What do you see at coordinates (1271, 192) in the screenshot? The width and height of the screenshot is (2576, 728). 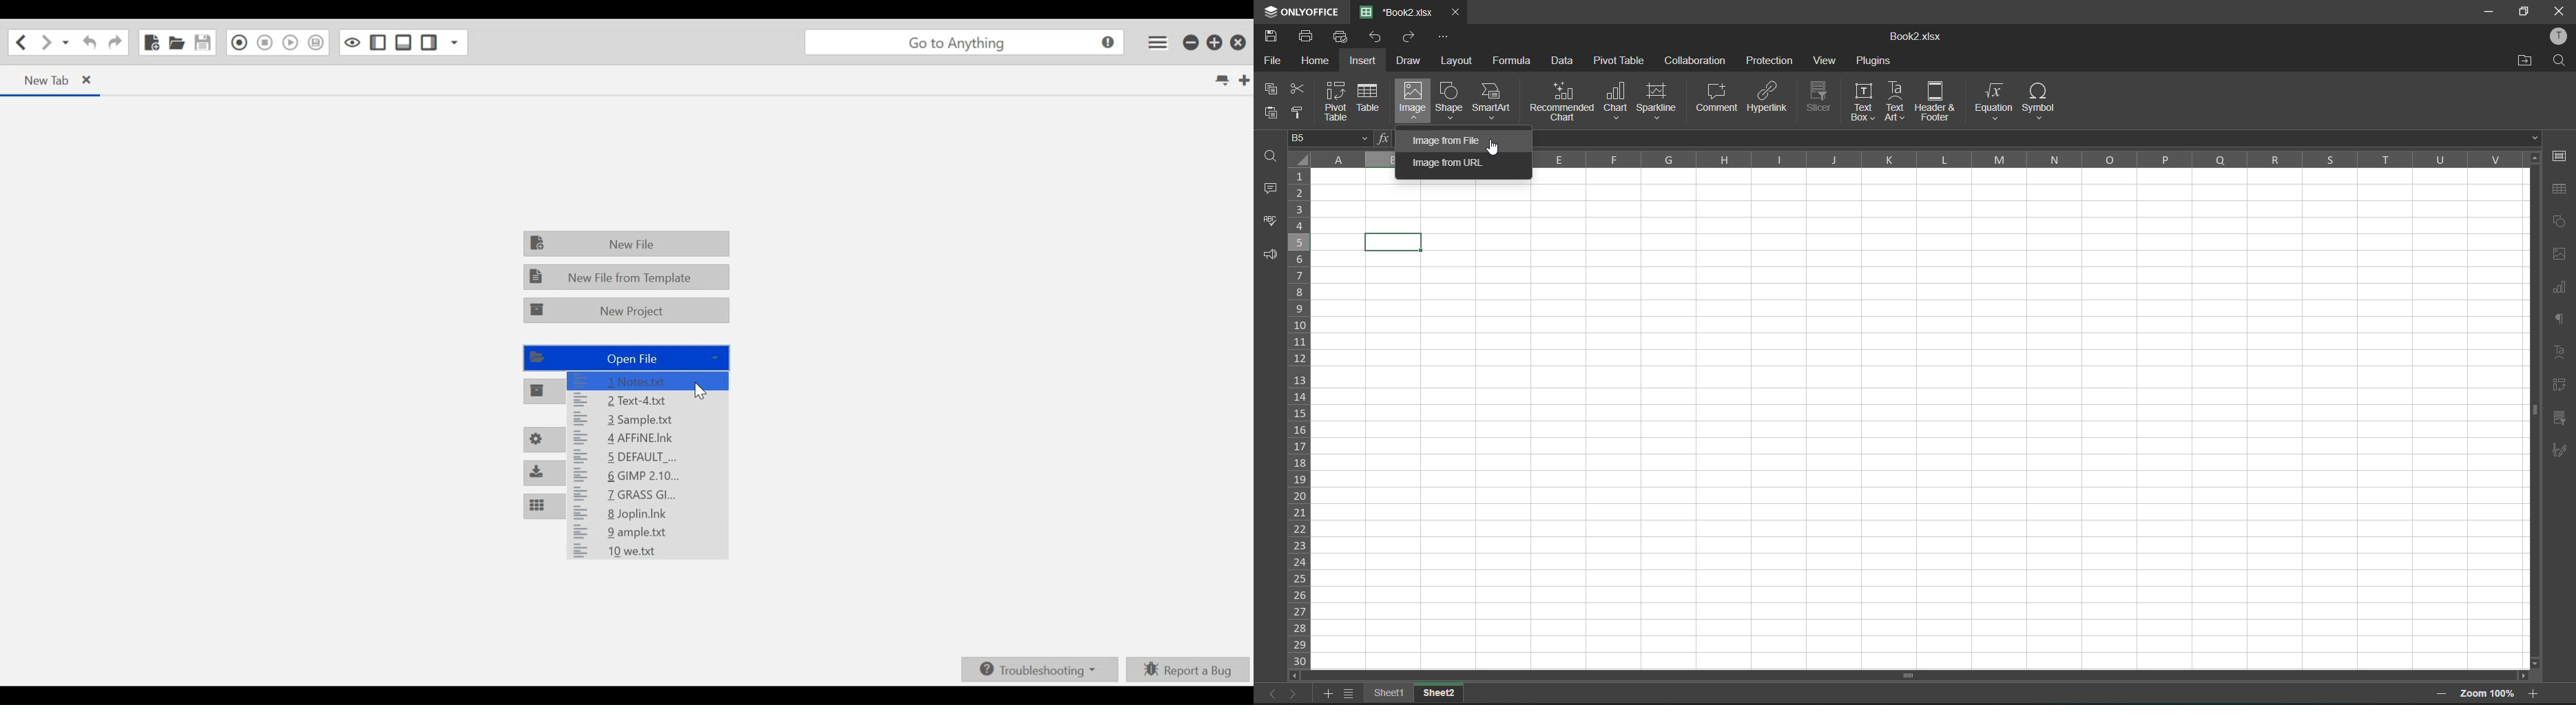 I see `comments` at bounding box center [1271, 192].